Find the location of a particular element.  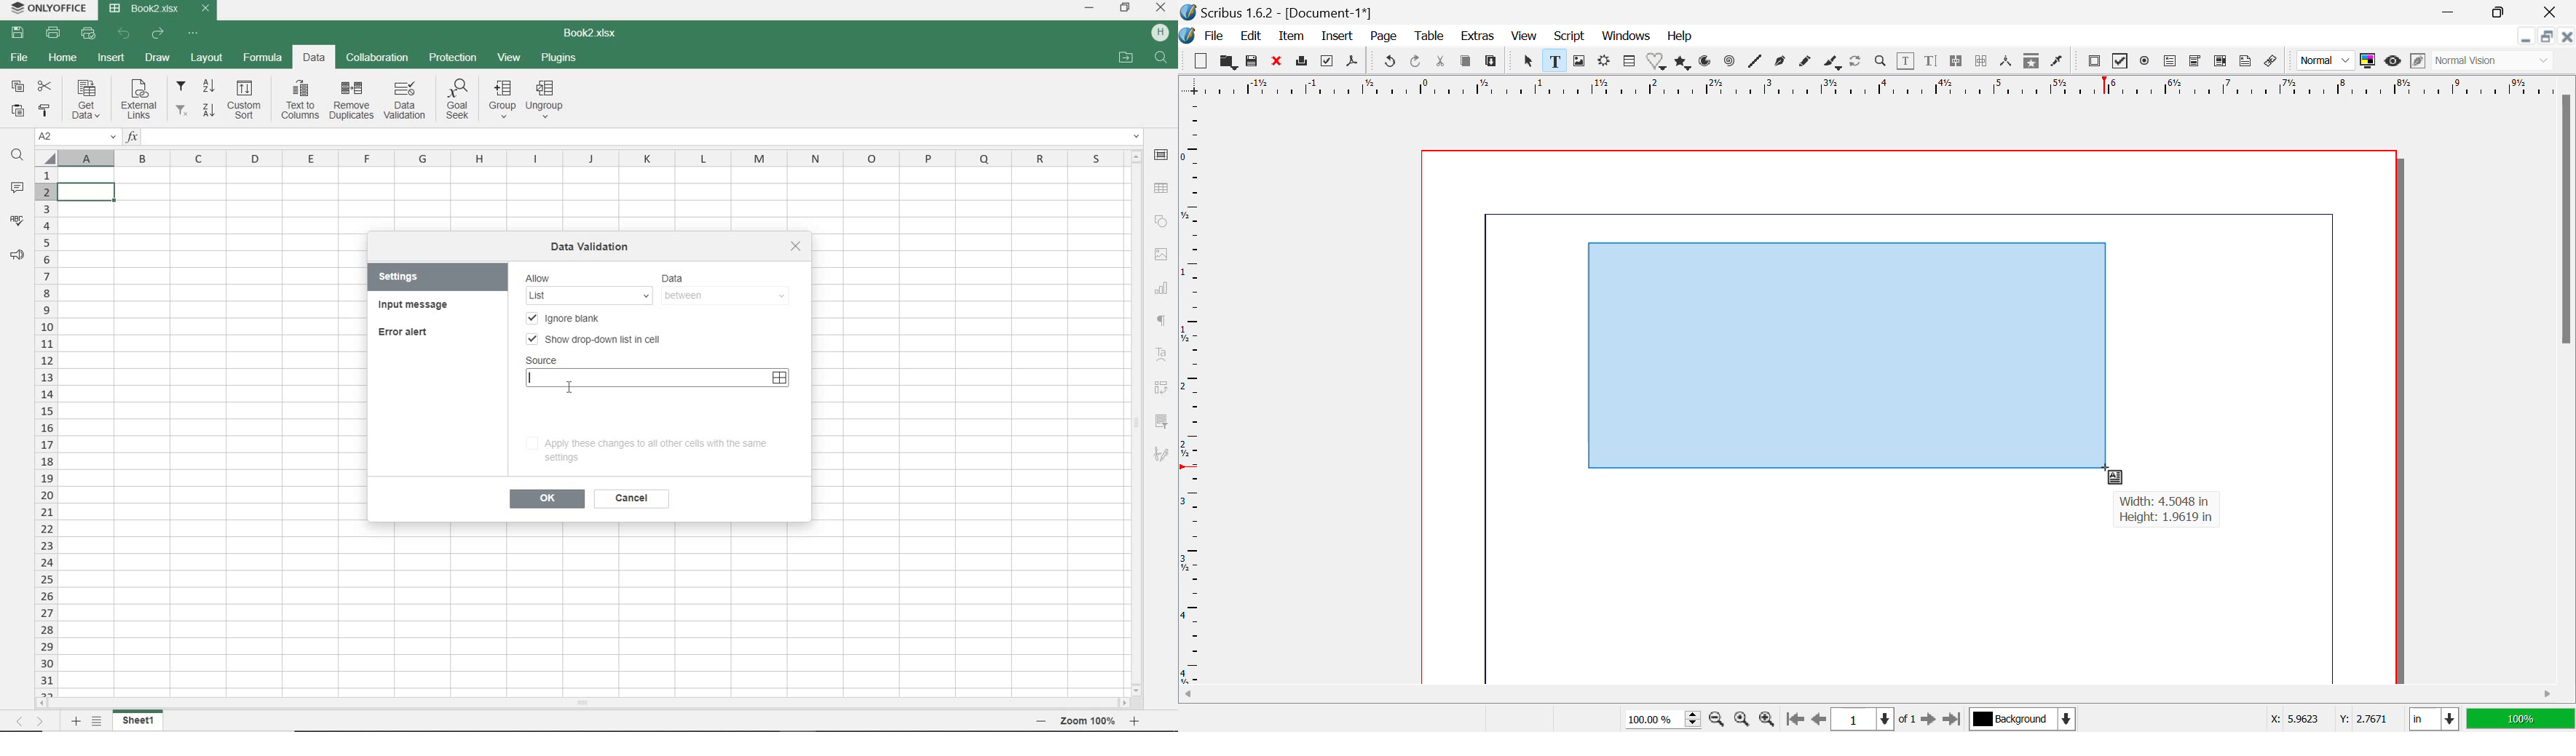

Pdf Push button is located at coordinates (2095, 63).